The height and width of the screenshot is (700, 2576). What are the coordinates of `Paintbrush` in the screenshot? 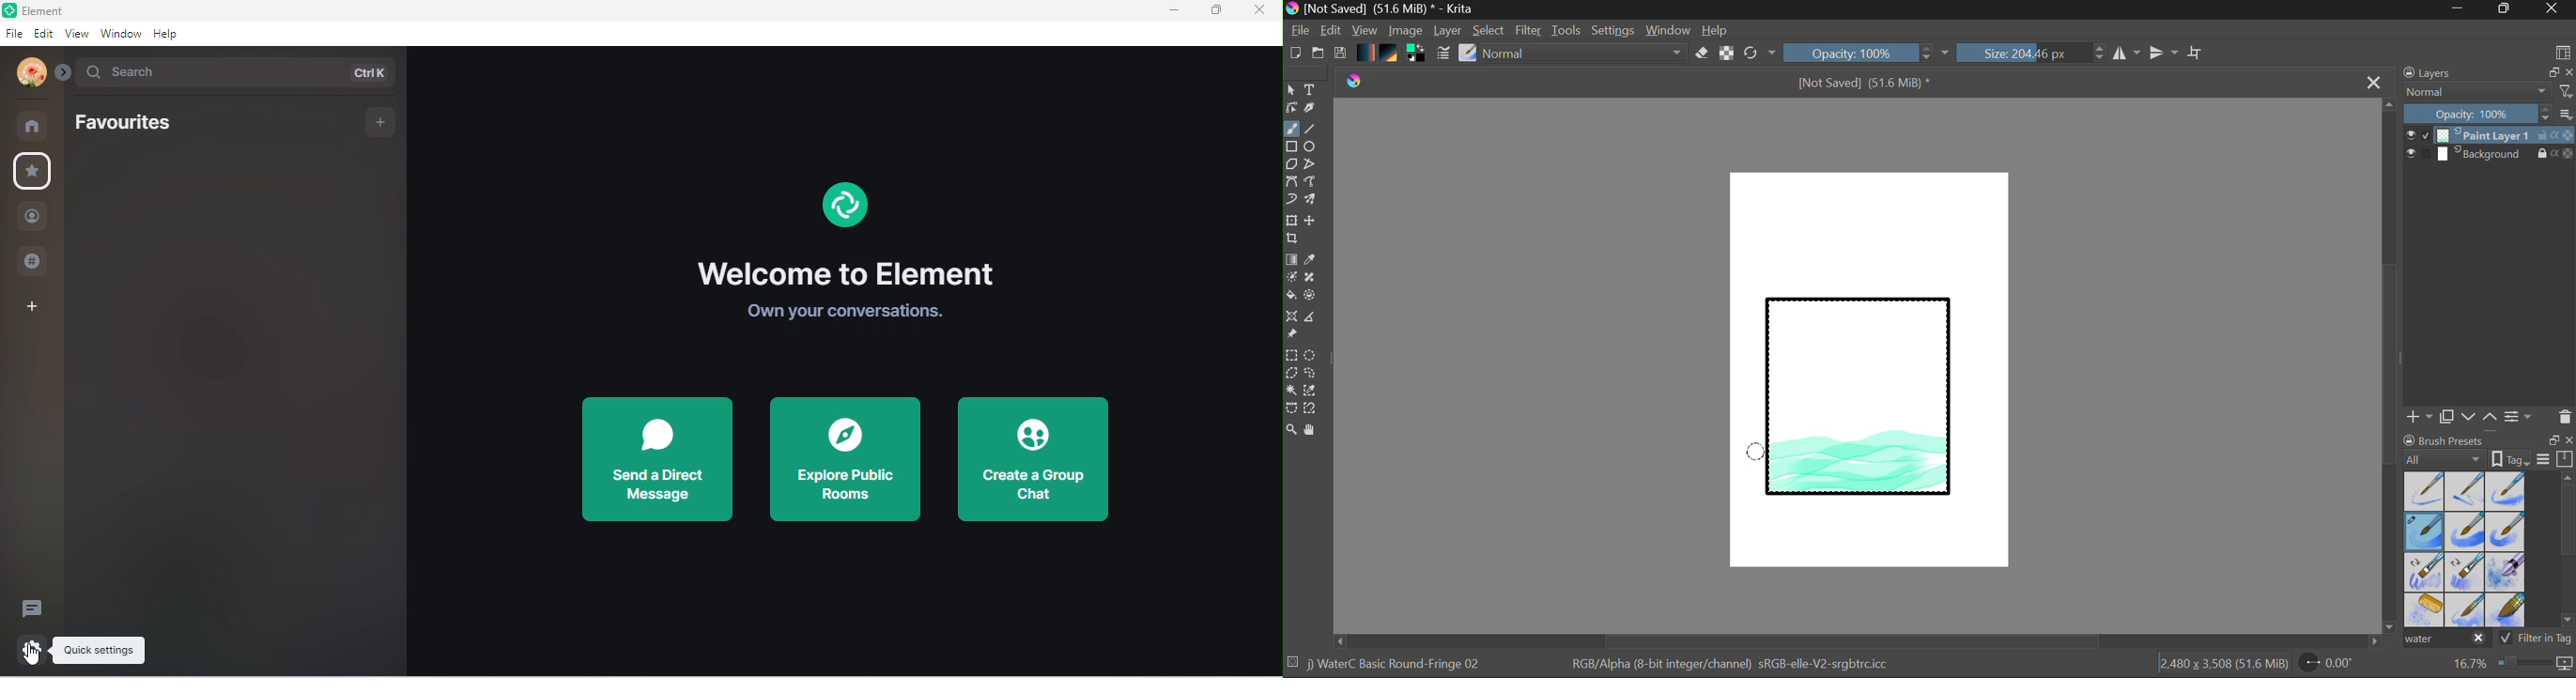 It's located at (1291, 130).